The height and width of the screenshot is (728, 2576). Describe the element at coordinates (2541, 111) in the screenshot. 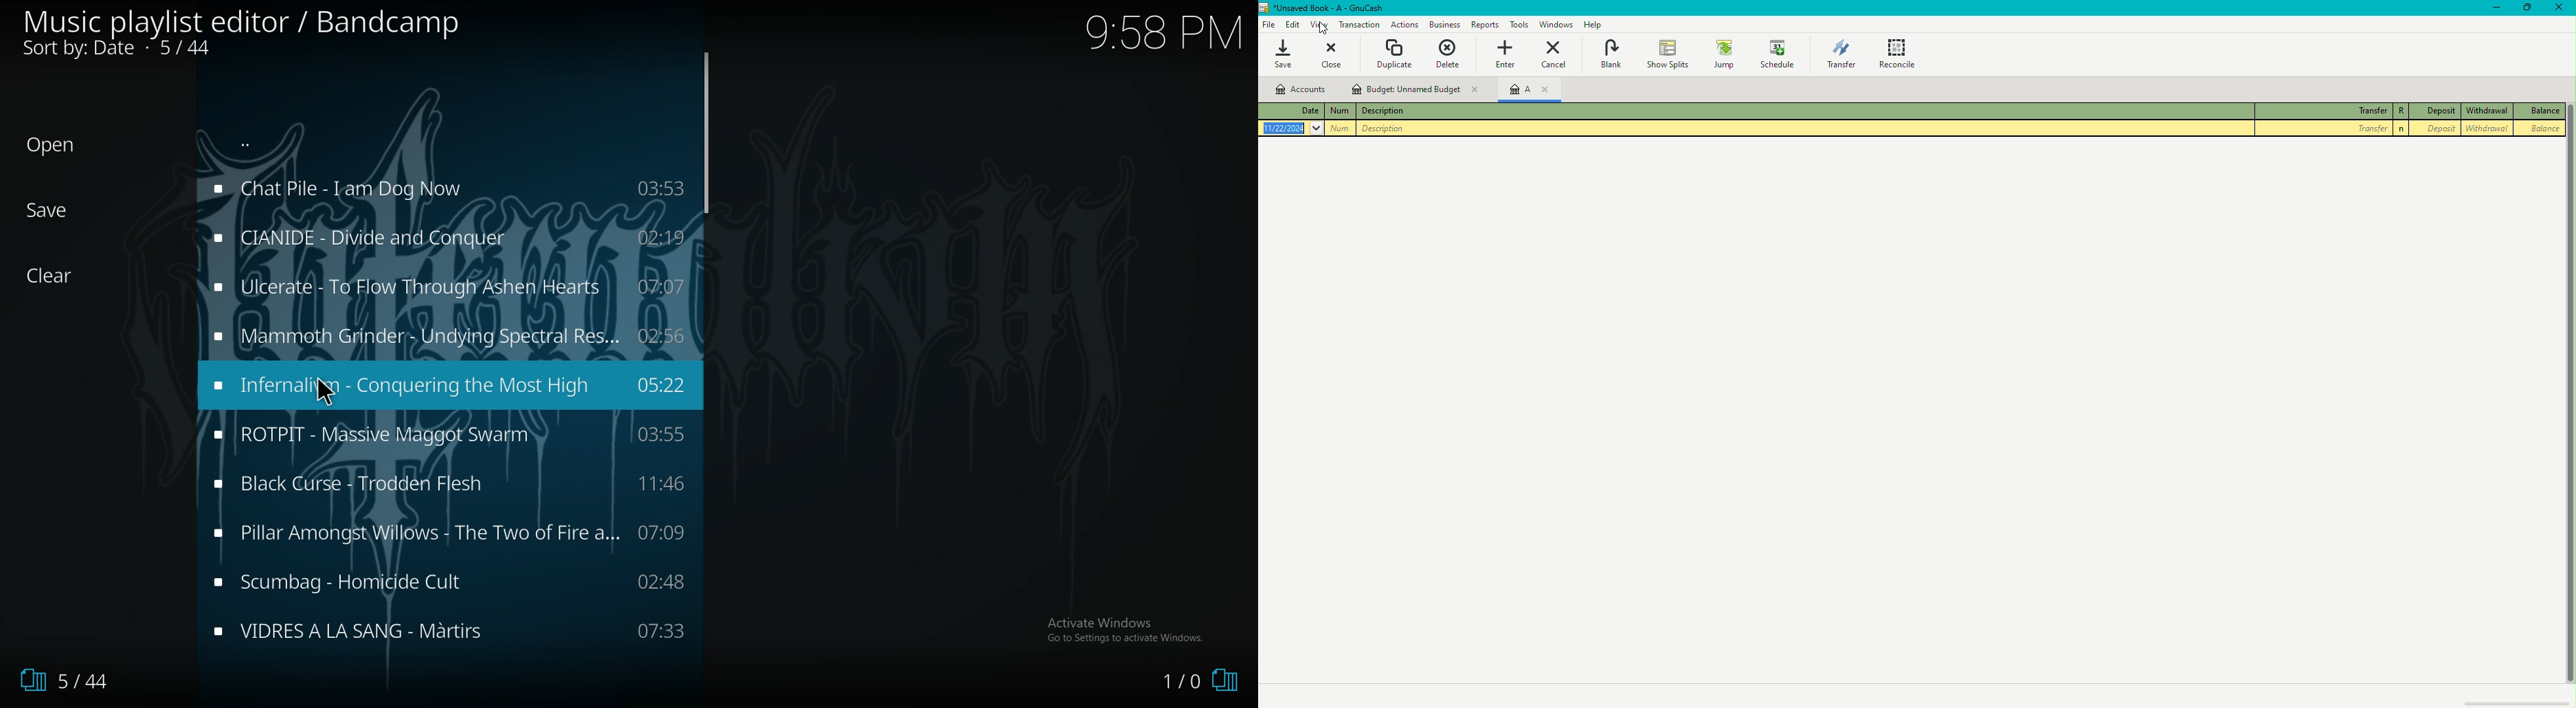

I see `Balance` at that location.